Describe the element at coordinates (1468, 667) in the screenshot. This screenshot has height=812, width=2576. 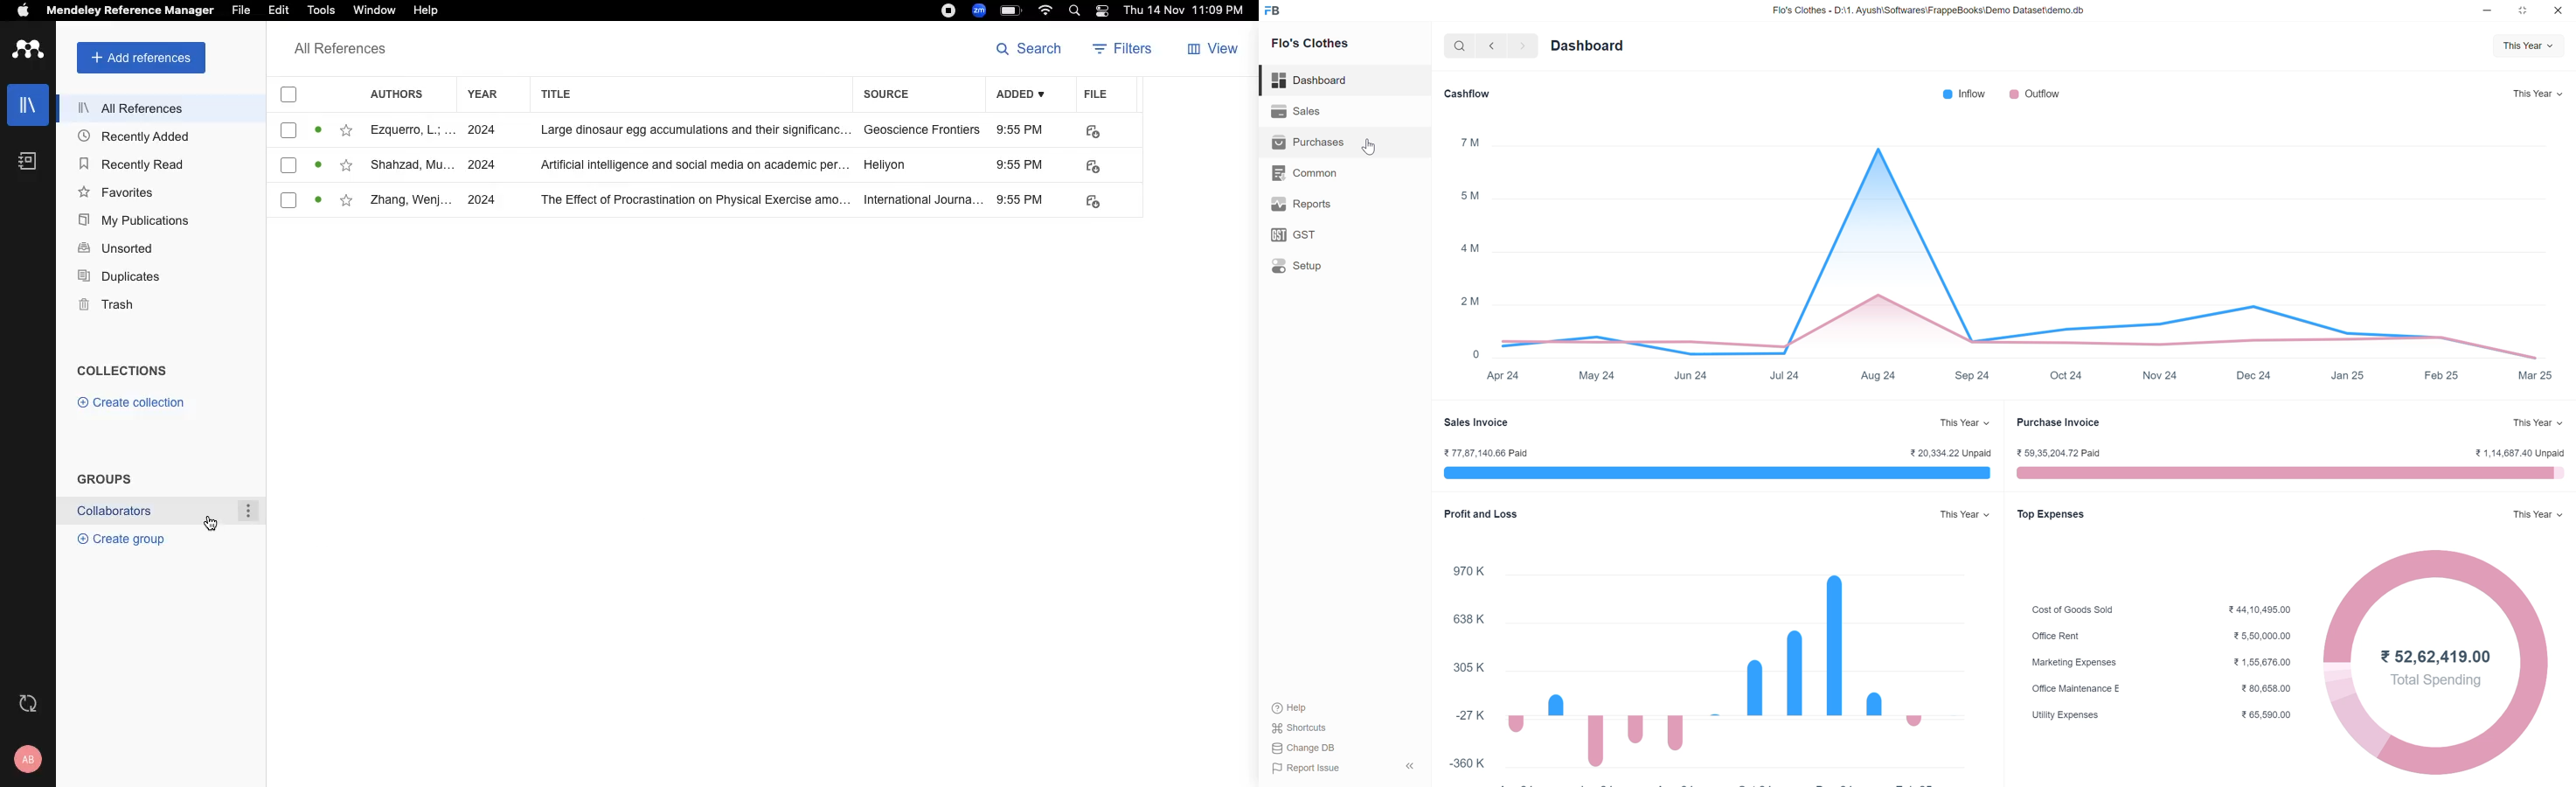
I see `305K` at that location.